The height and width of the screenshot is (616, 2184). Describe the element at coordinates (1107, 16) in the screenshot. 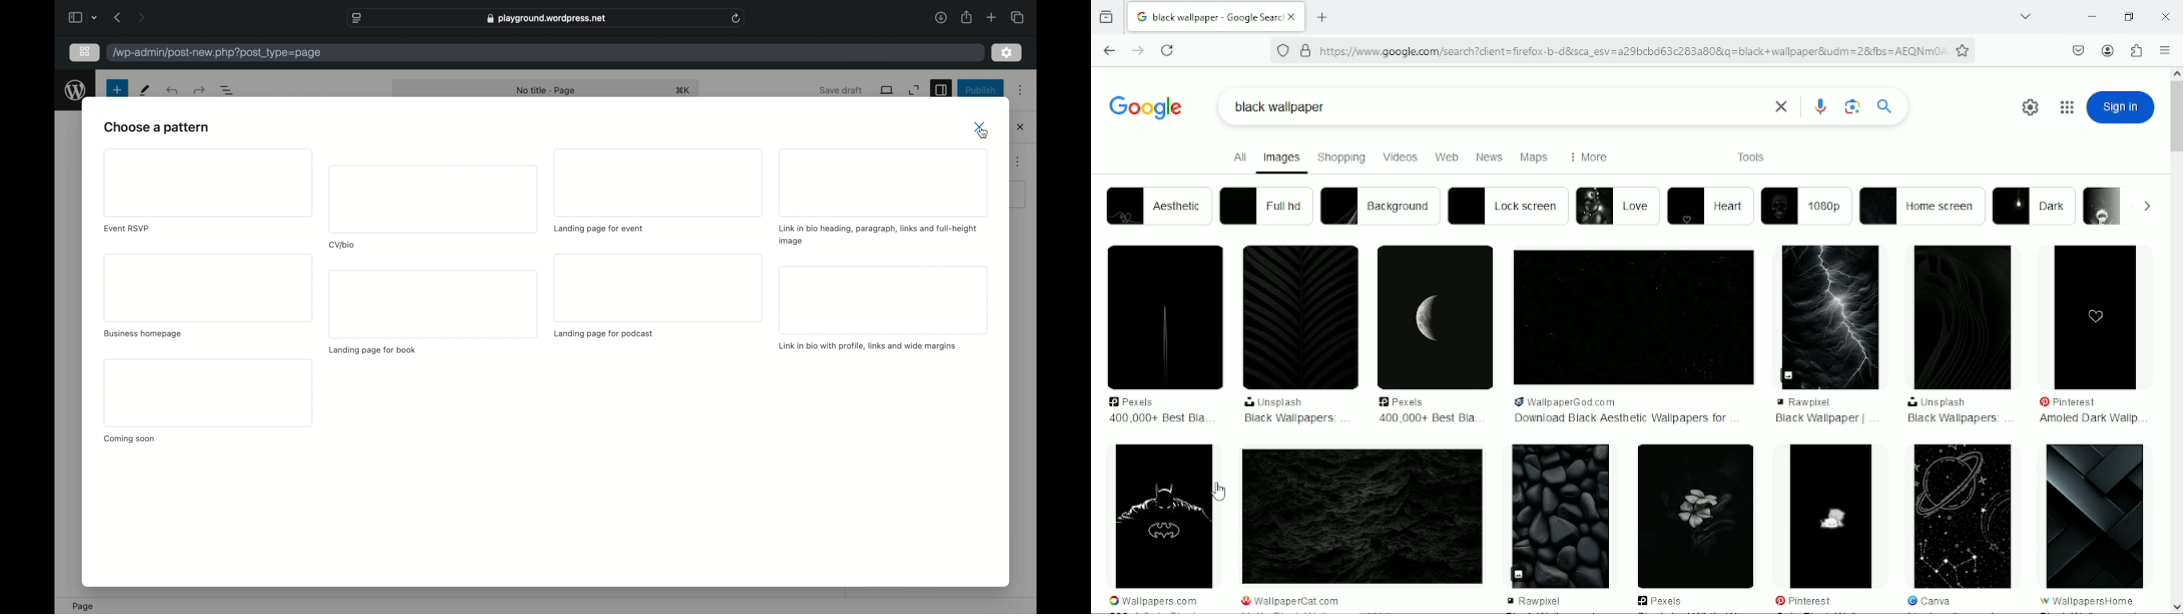

I see `view recent browsing` at that location.